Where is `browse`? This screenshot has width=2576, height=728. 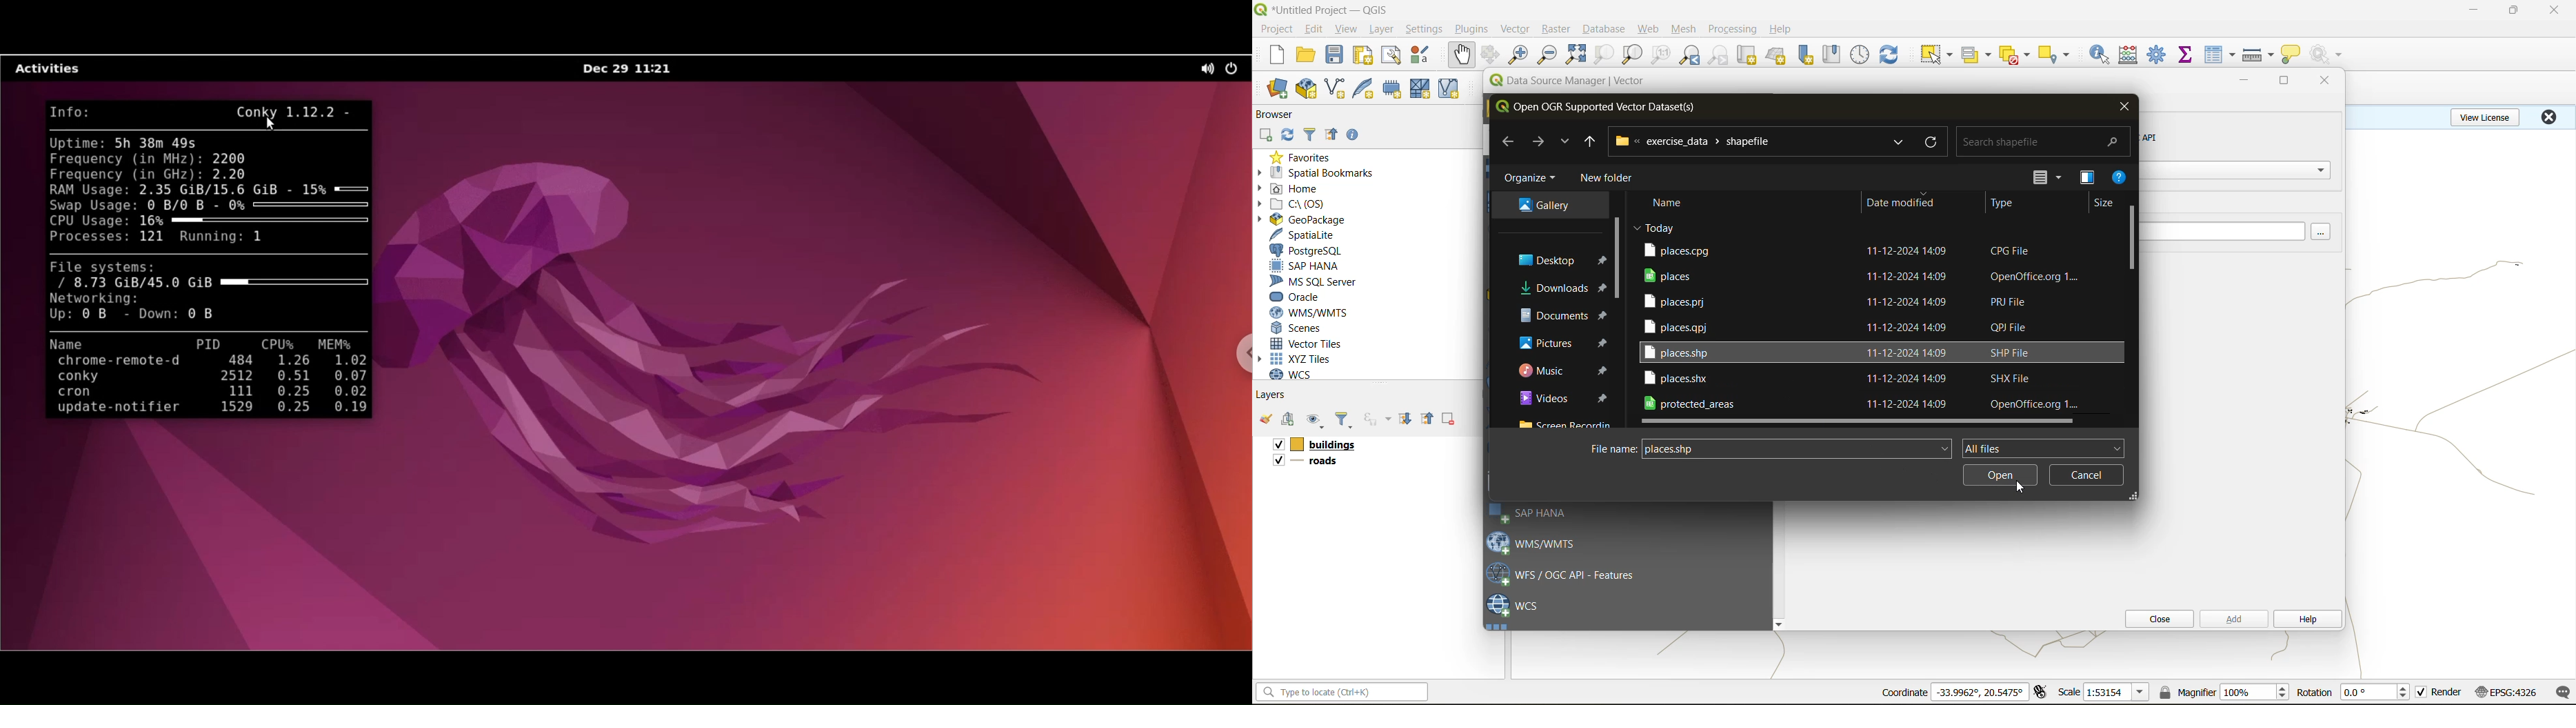 browse is located at coordinates (2325, 232).